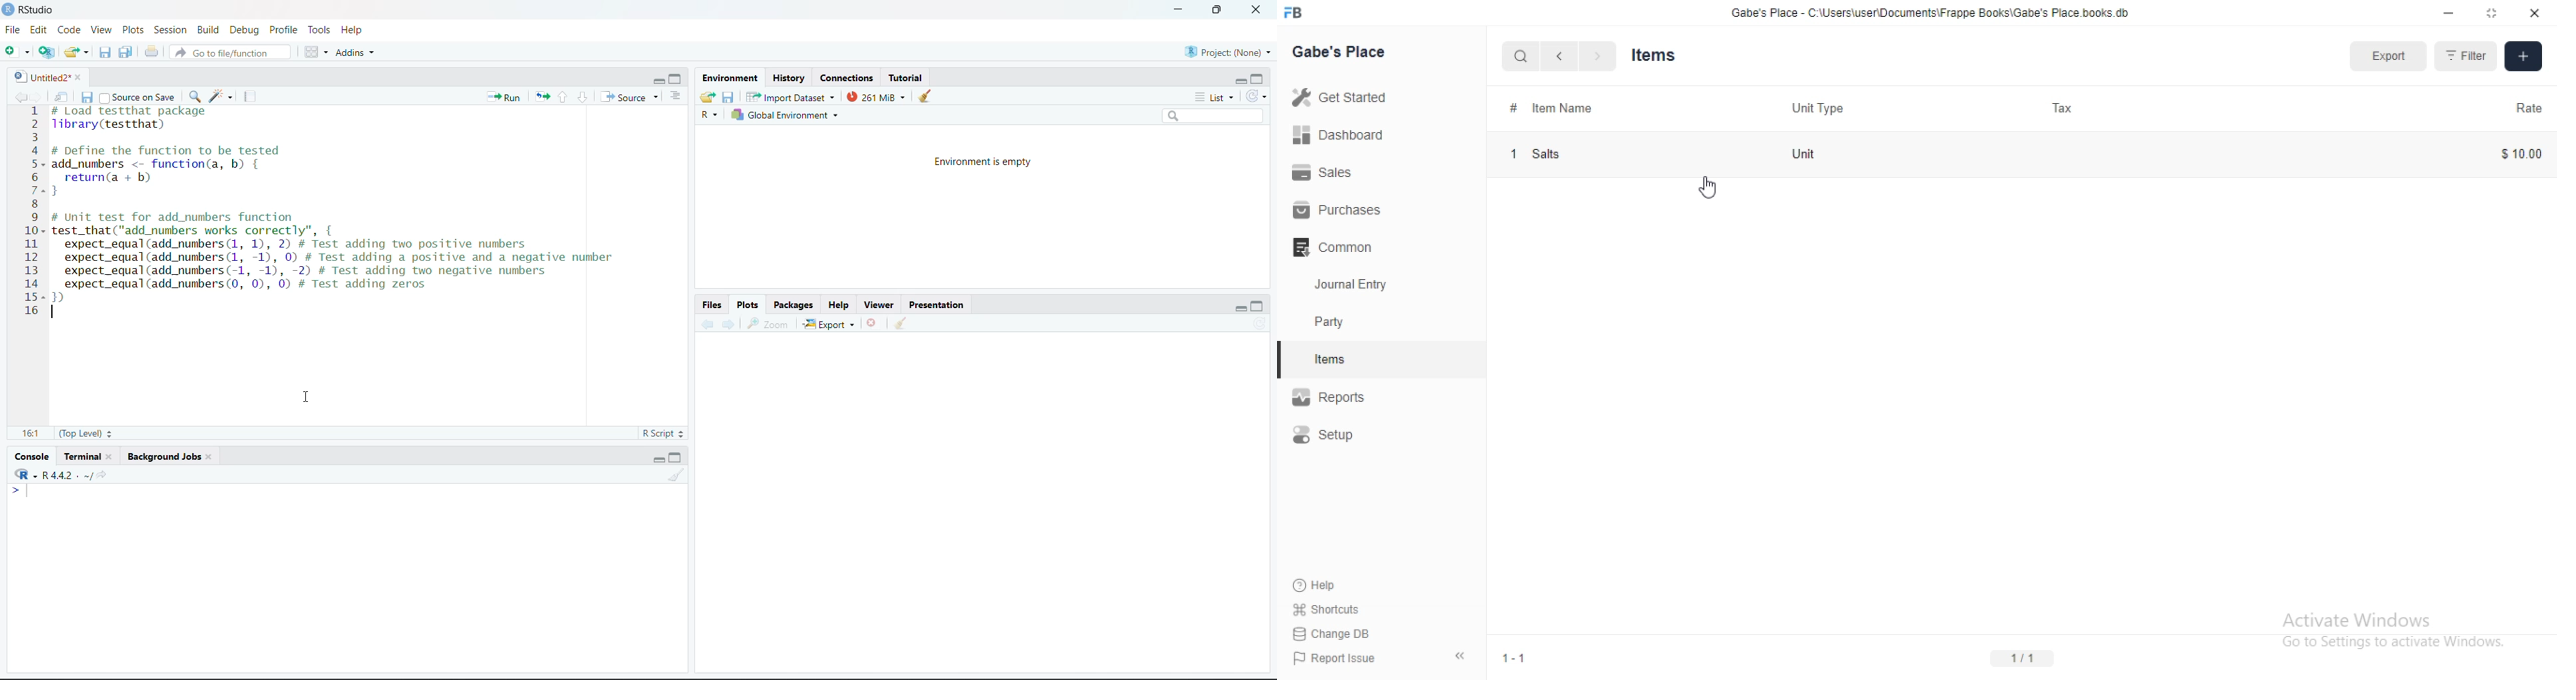 The width and height of the screenshot is (2576, 700). Describe the element at coordinates (631, 96) in the screenshot. I see `Source` at that location.